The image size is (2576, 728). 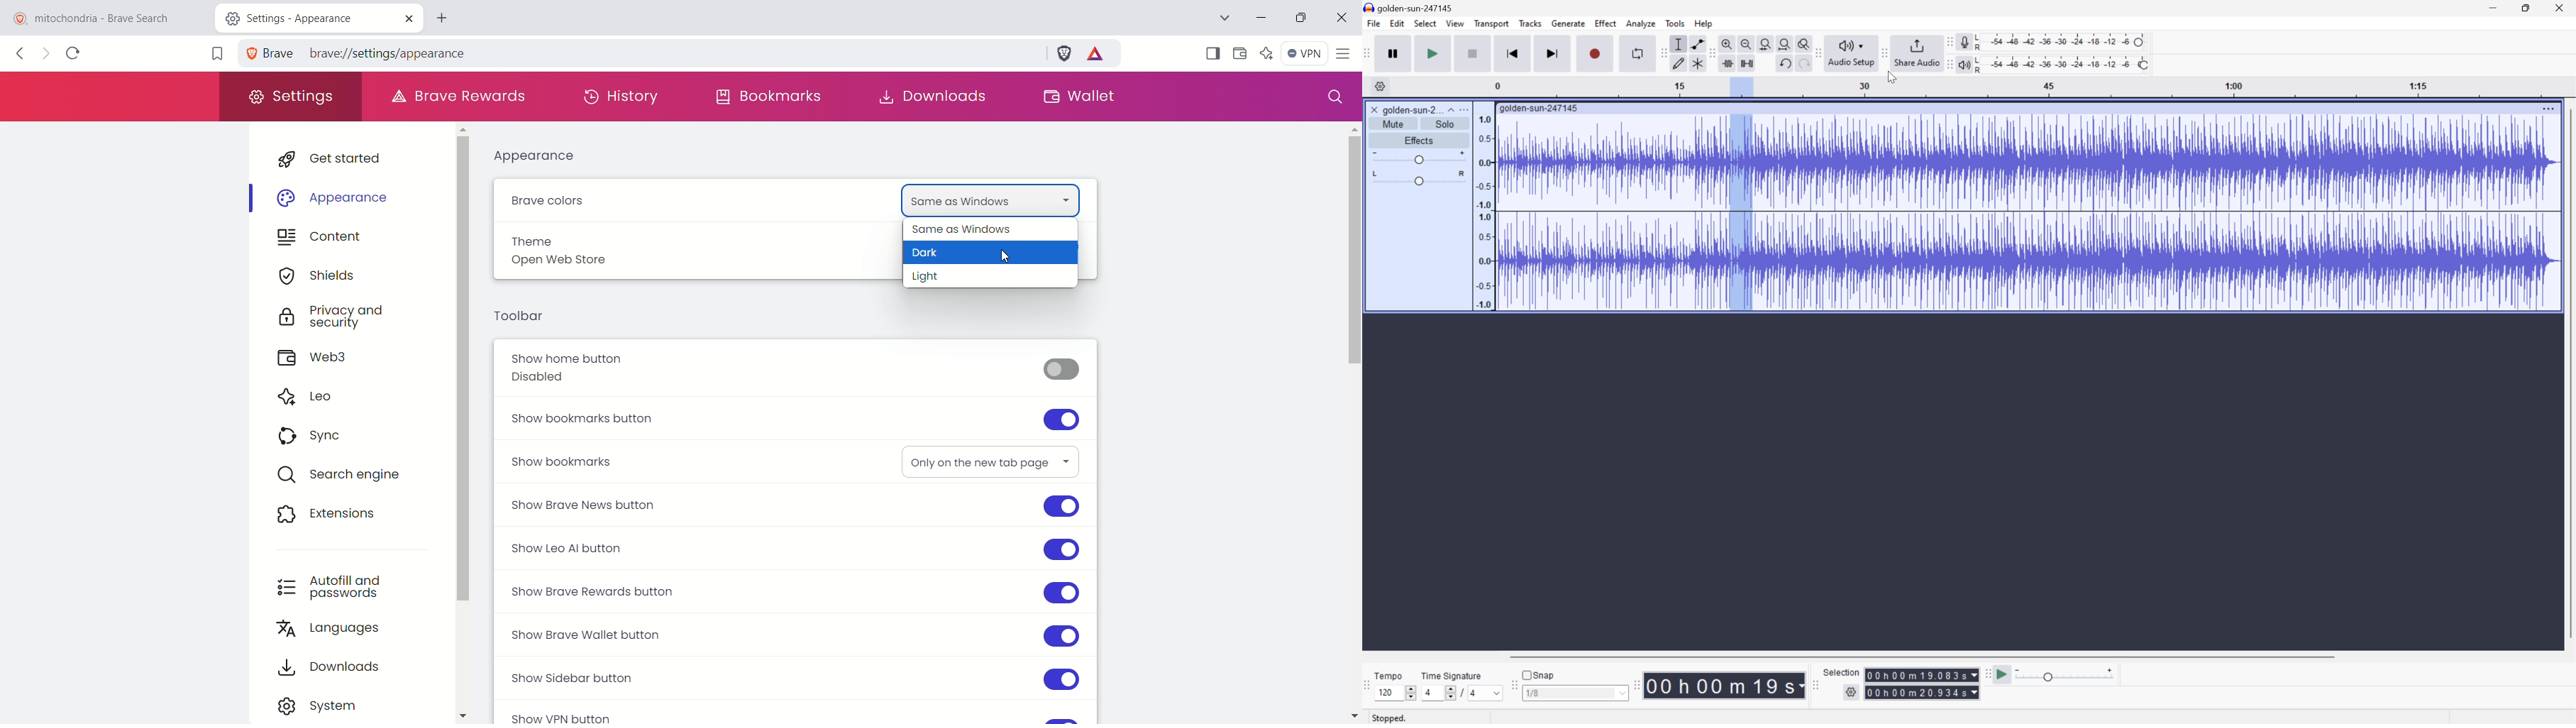 I want to click on bookmarks, so click(x=769, y=100).